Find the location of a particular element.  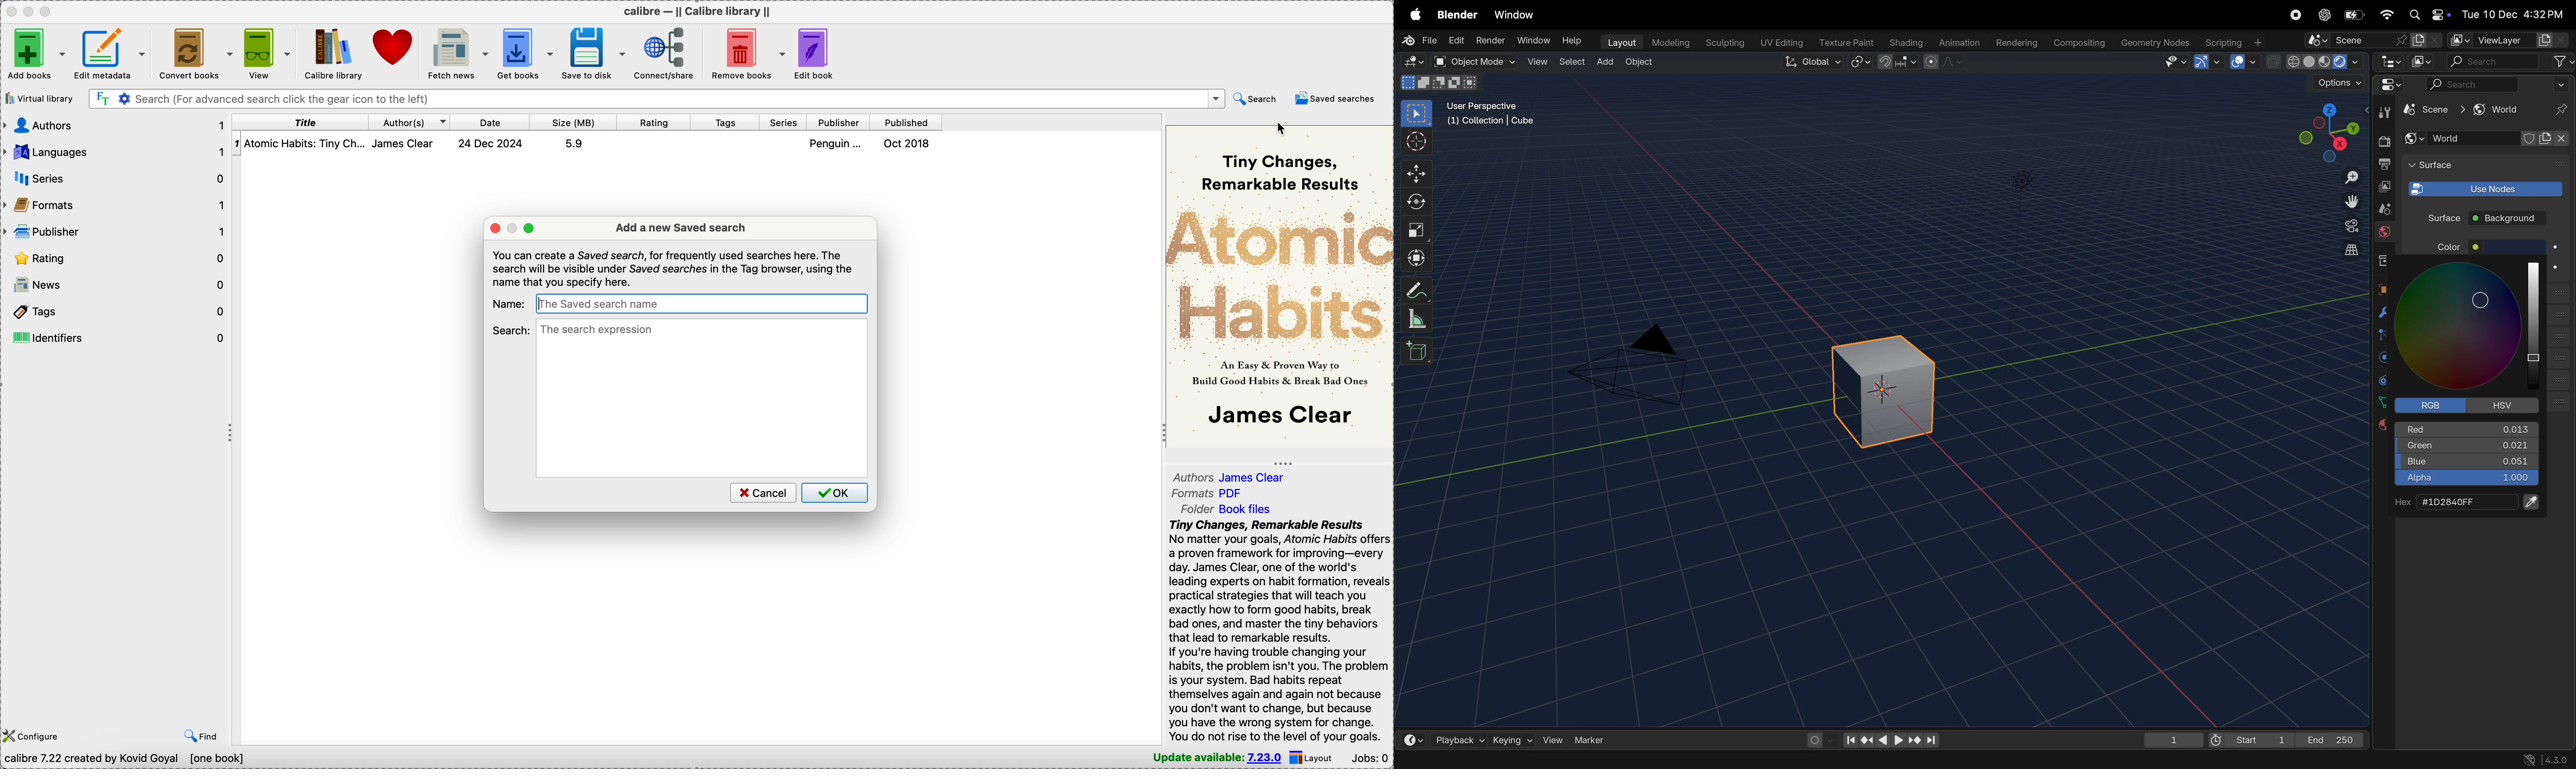

search is located at coordinates (511, 330).